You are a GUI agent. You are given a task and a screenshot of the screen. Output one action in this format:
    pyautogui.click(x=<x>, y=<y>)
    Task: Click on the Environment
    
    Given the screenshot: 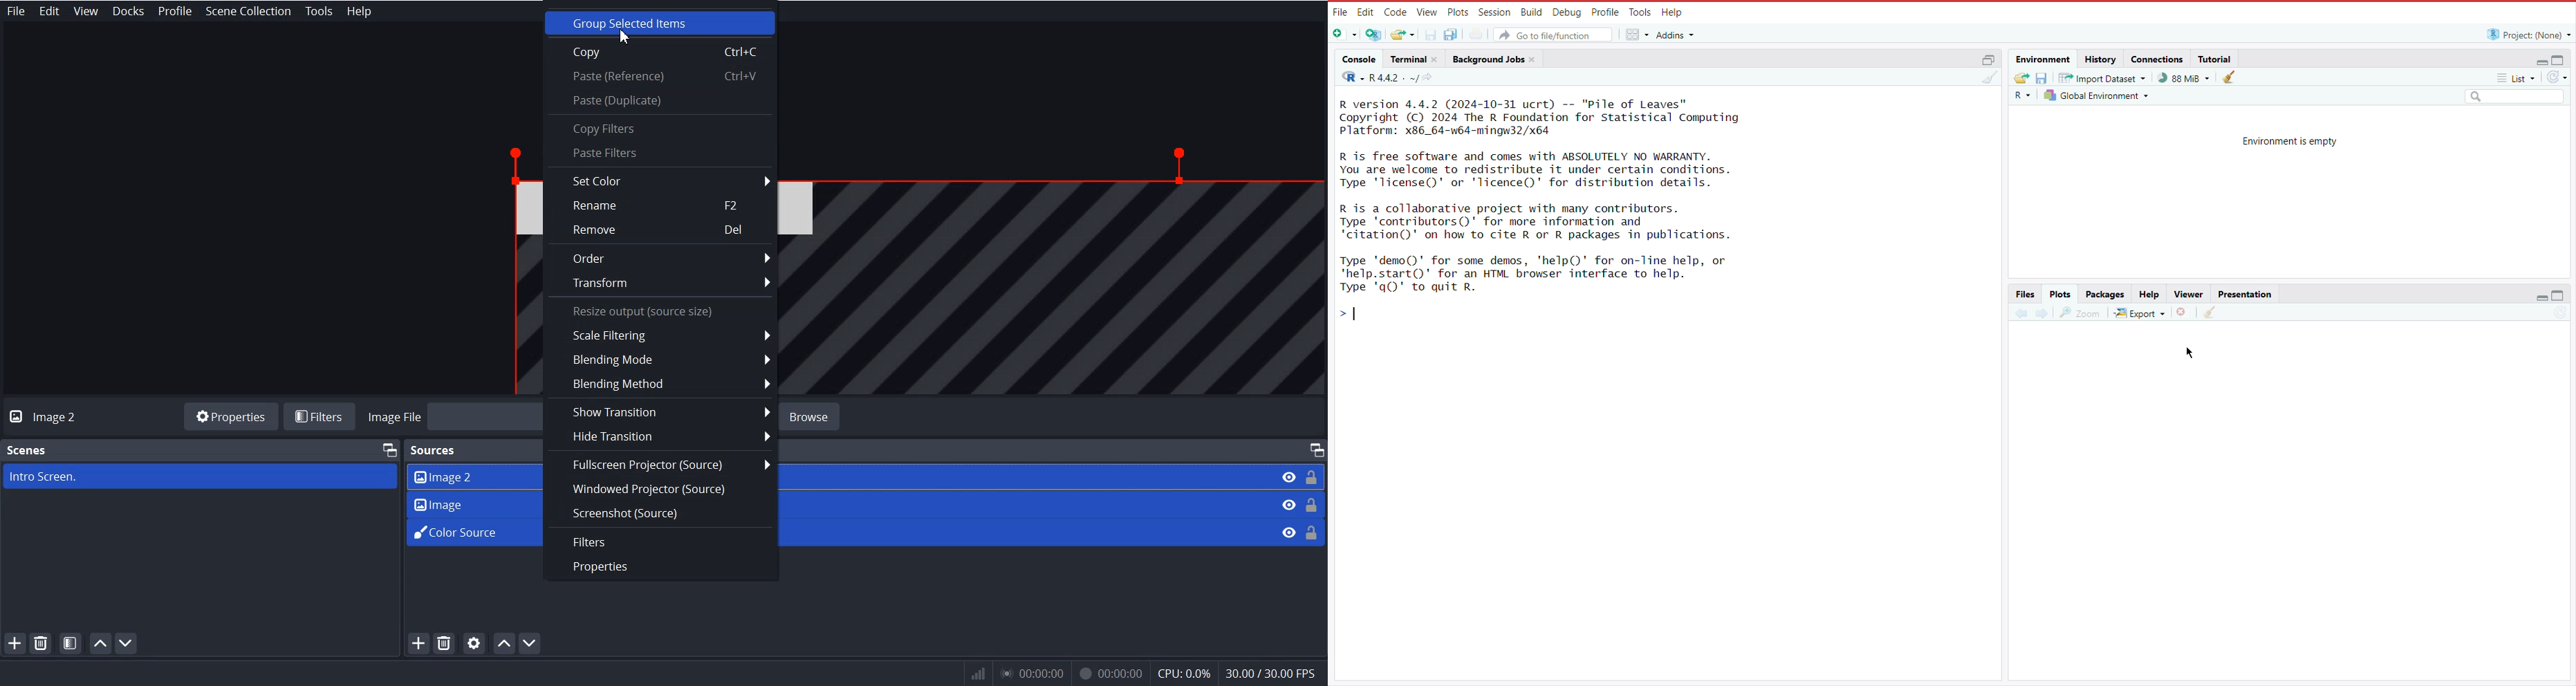 What is the action you would take?
    pyautogui.click(x=2045, y=59)
    